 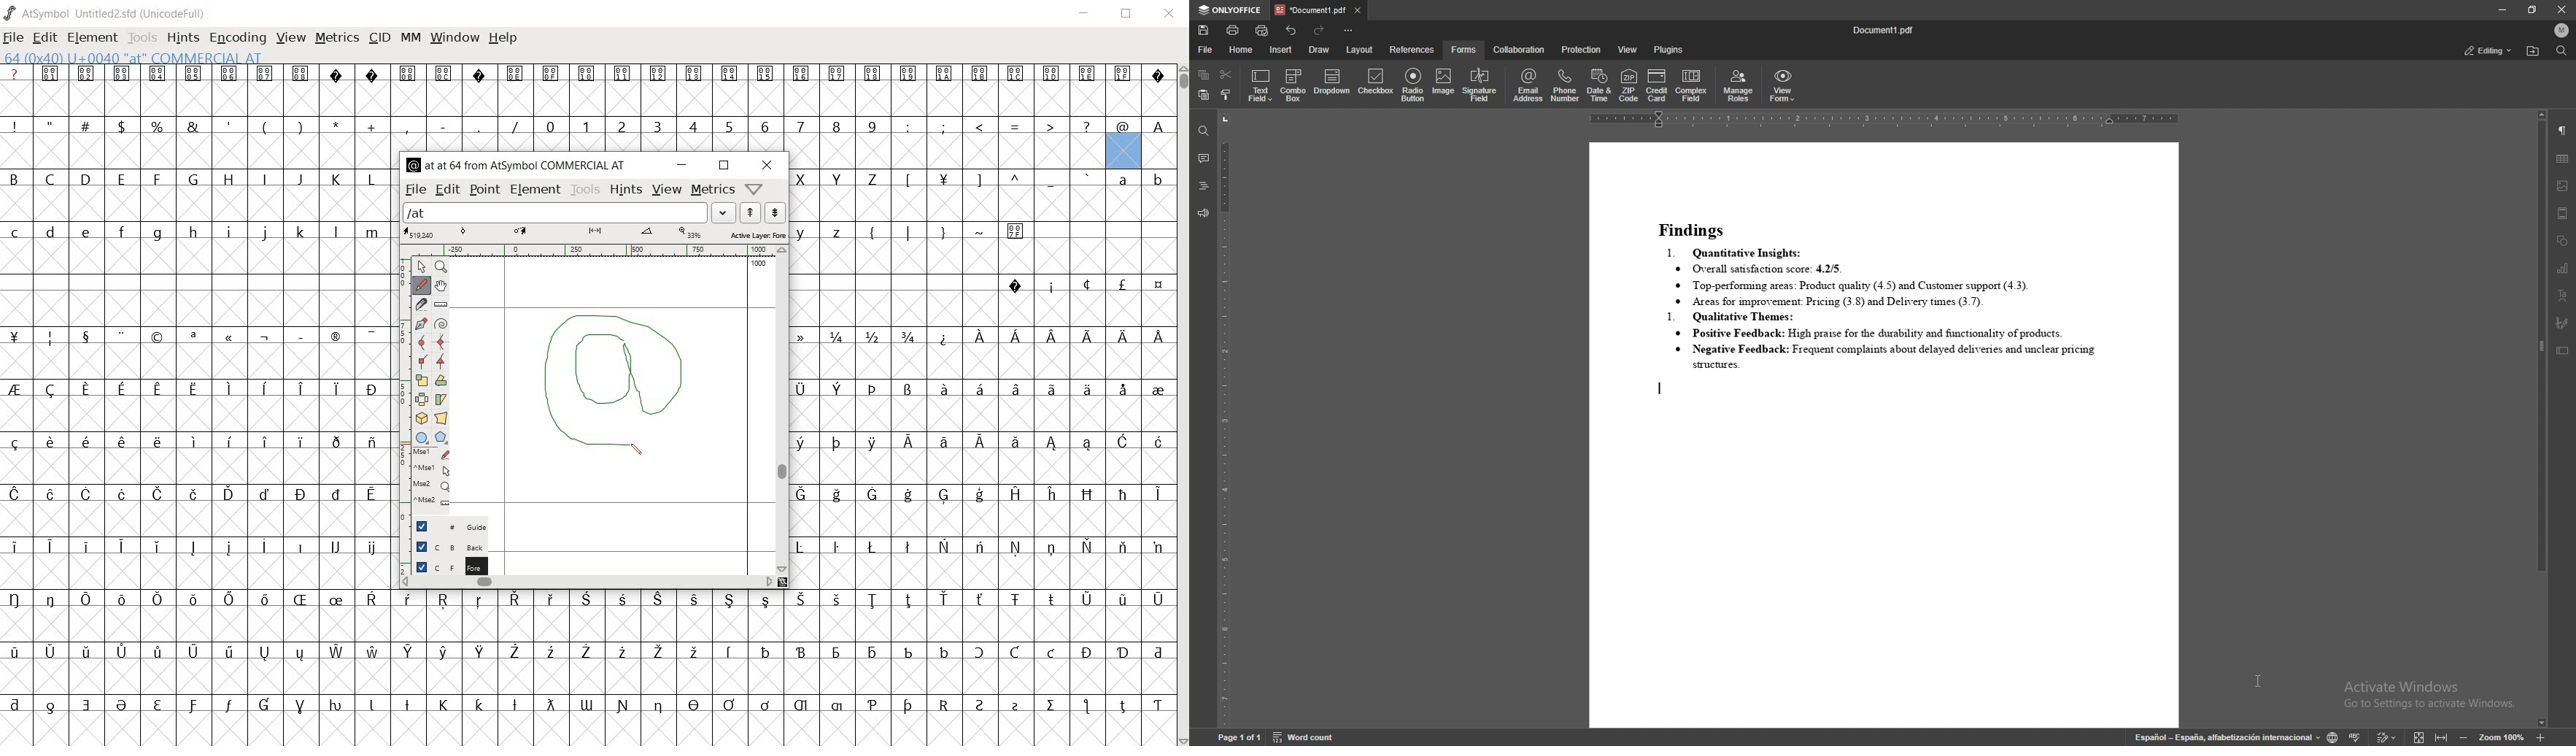 What do you see at coordinates (1292, 30) in the screenshot?
I see `undo` at bounding box center [1292, 30].